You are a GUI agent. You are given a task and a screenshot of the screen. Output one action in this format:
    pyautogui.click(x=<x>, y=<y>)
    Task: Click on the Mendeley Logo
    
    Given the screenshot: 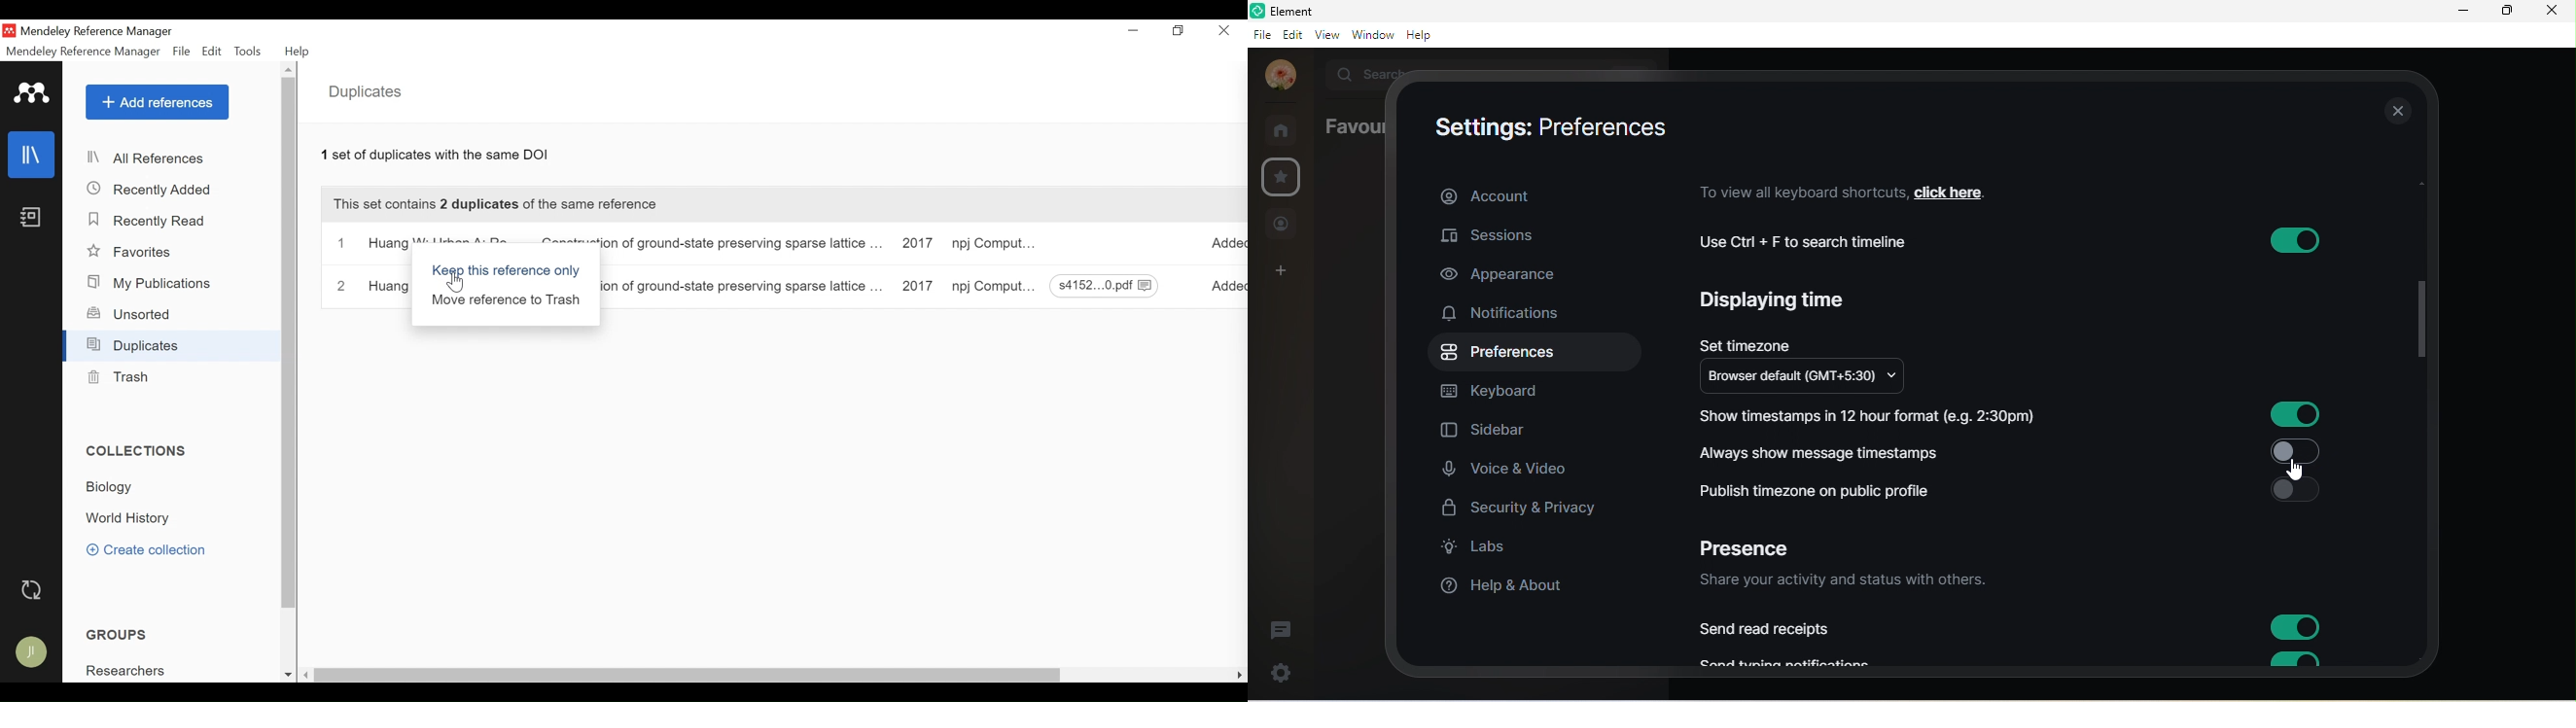 What is the action you would take?
    pyautogui.click(x=32, y=94)
    